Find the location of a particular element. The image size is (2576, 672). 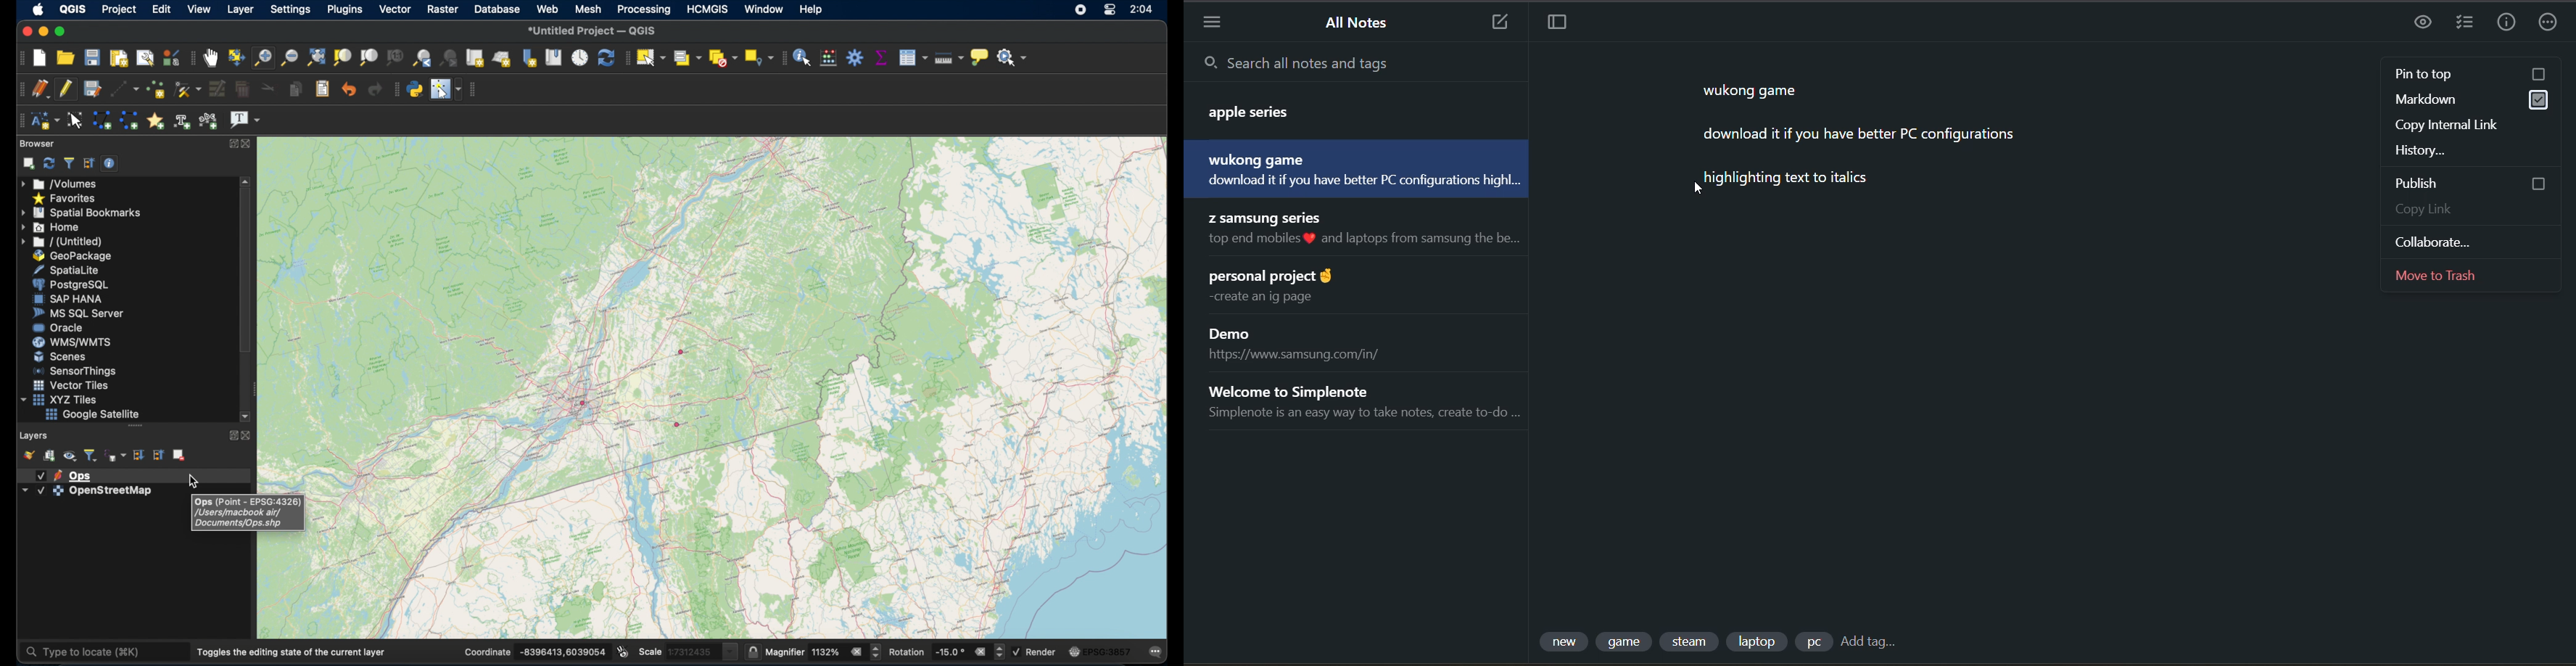

layer  is located at coordinates (62, 475).